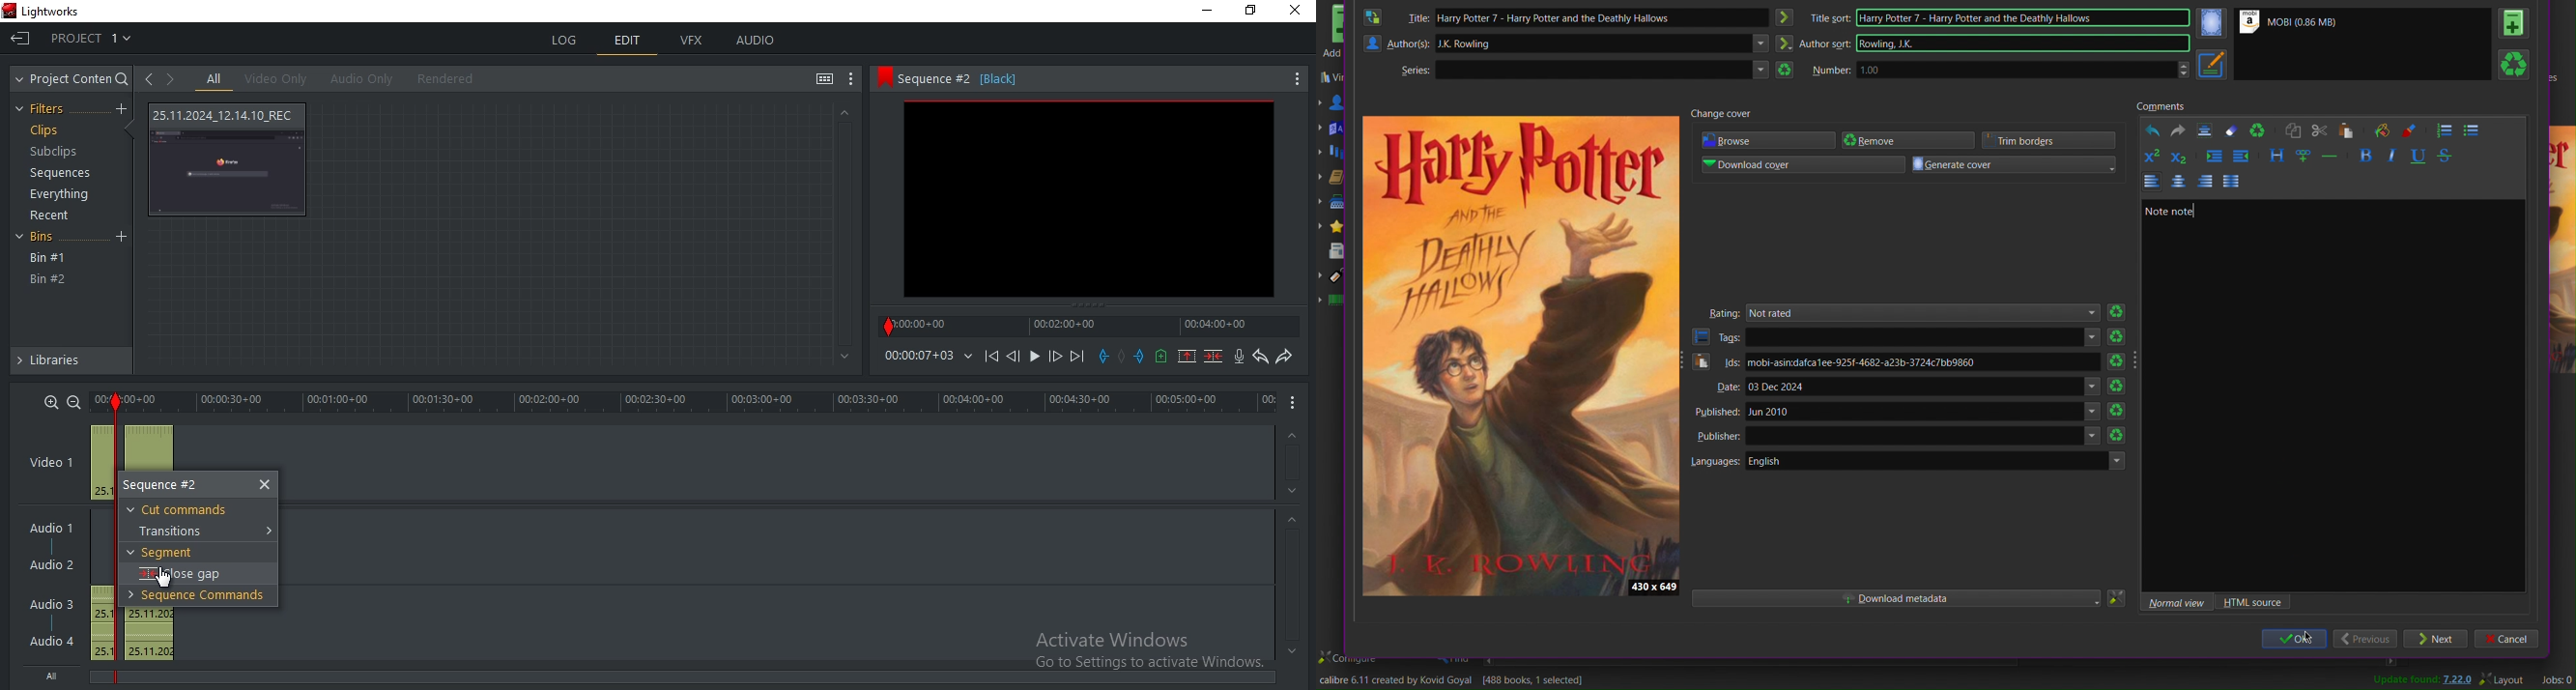  I want to click on Authors, so click(1396, 43).